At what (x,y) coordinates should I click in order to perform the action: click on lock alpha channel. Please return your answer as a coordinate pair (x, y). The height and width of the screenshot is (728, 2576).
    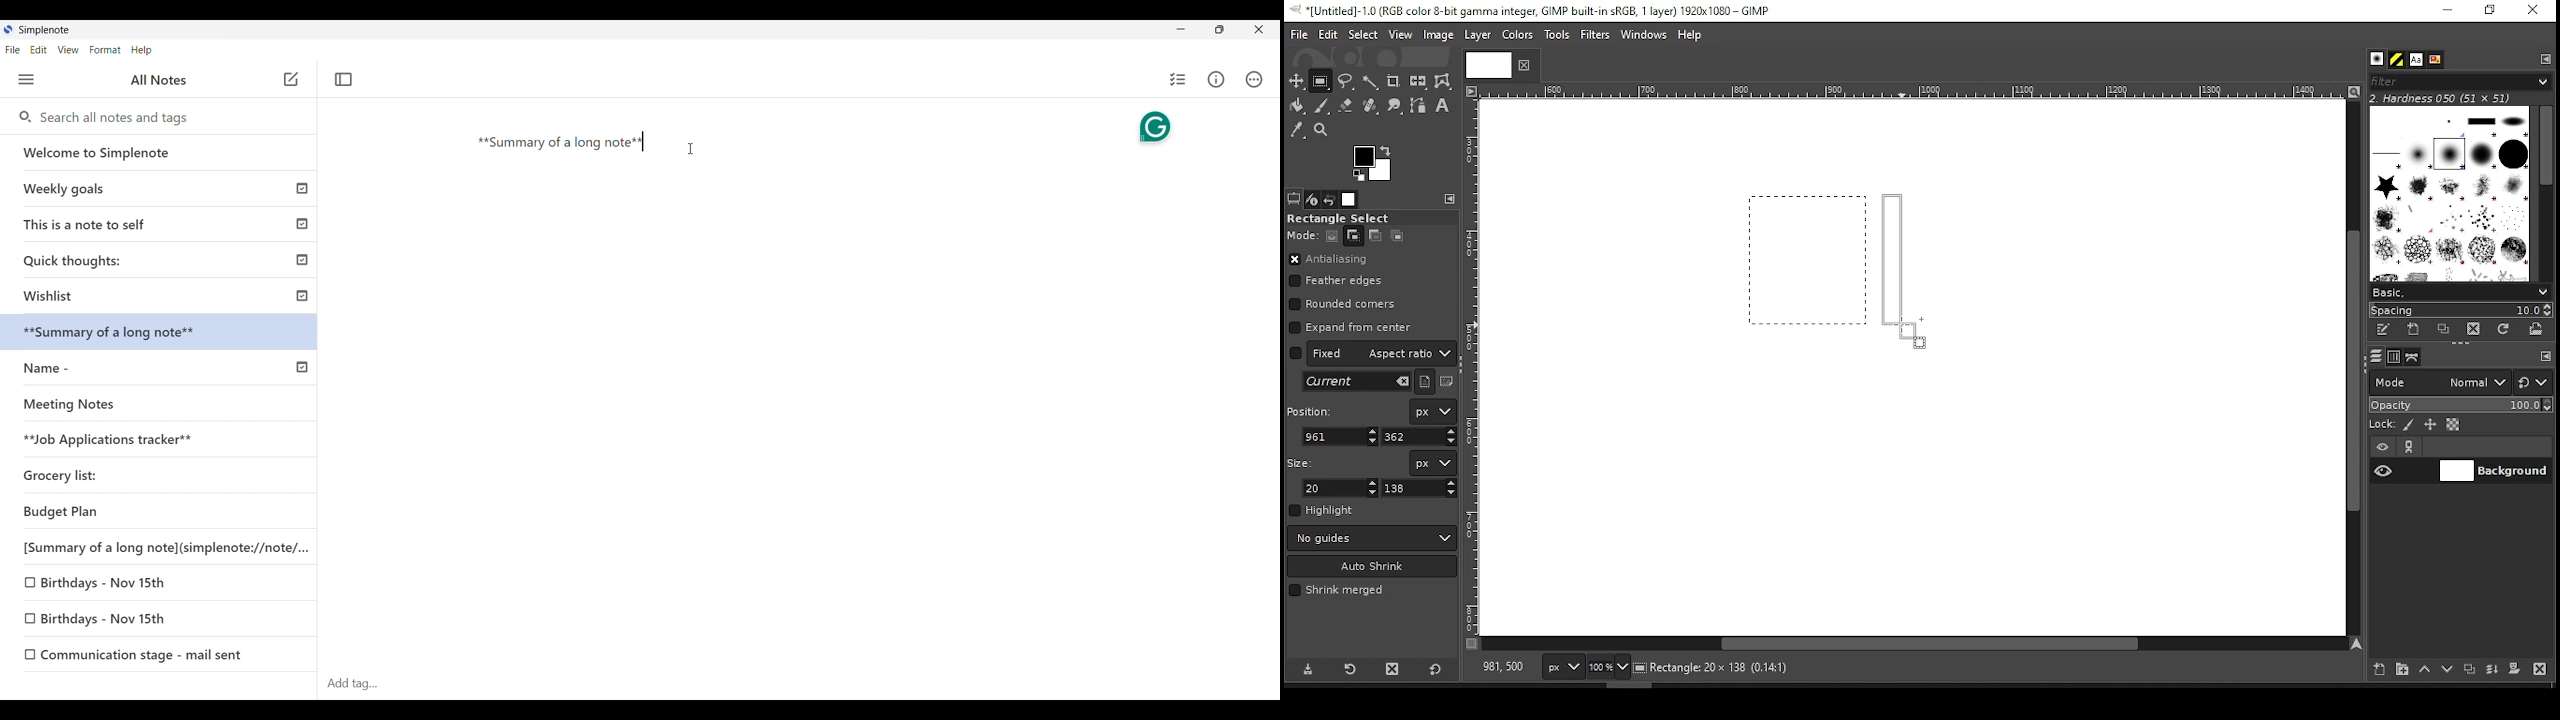
    Looking at the image, I should click on (2452, 425).